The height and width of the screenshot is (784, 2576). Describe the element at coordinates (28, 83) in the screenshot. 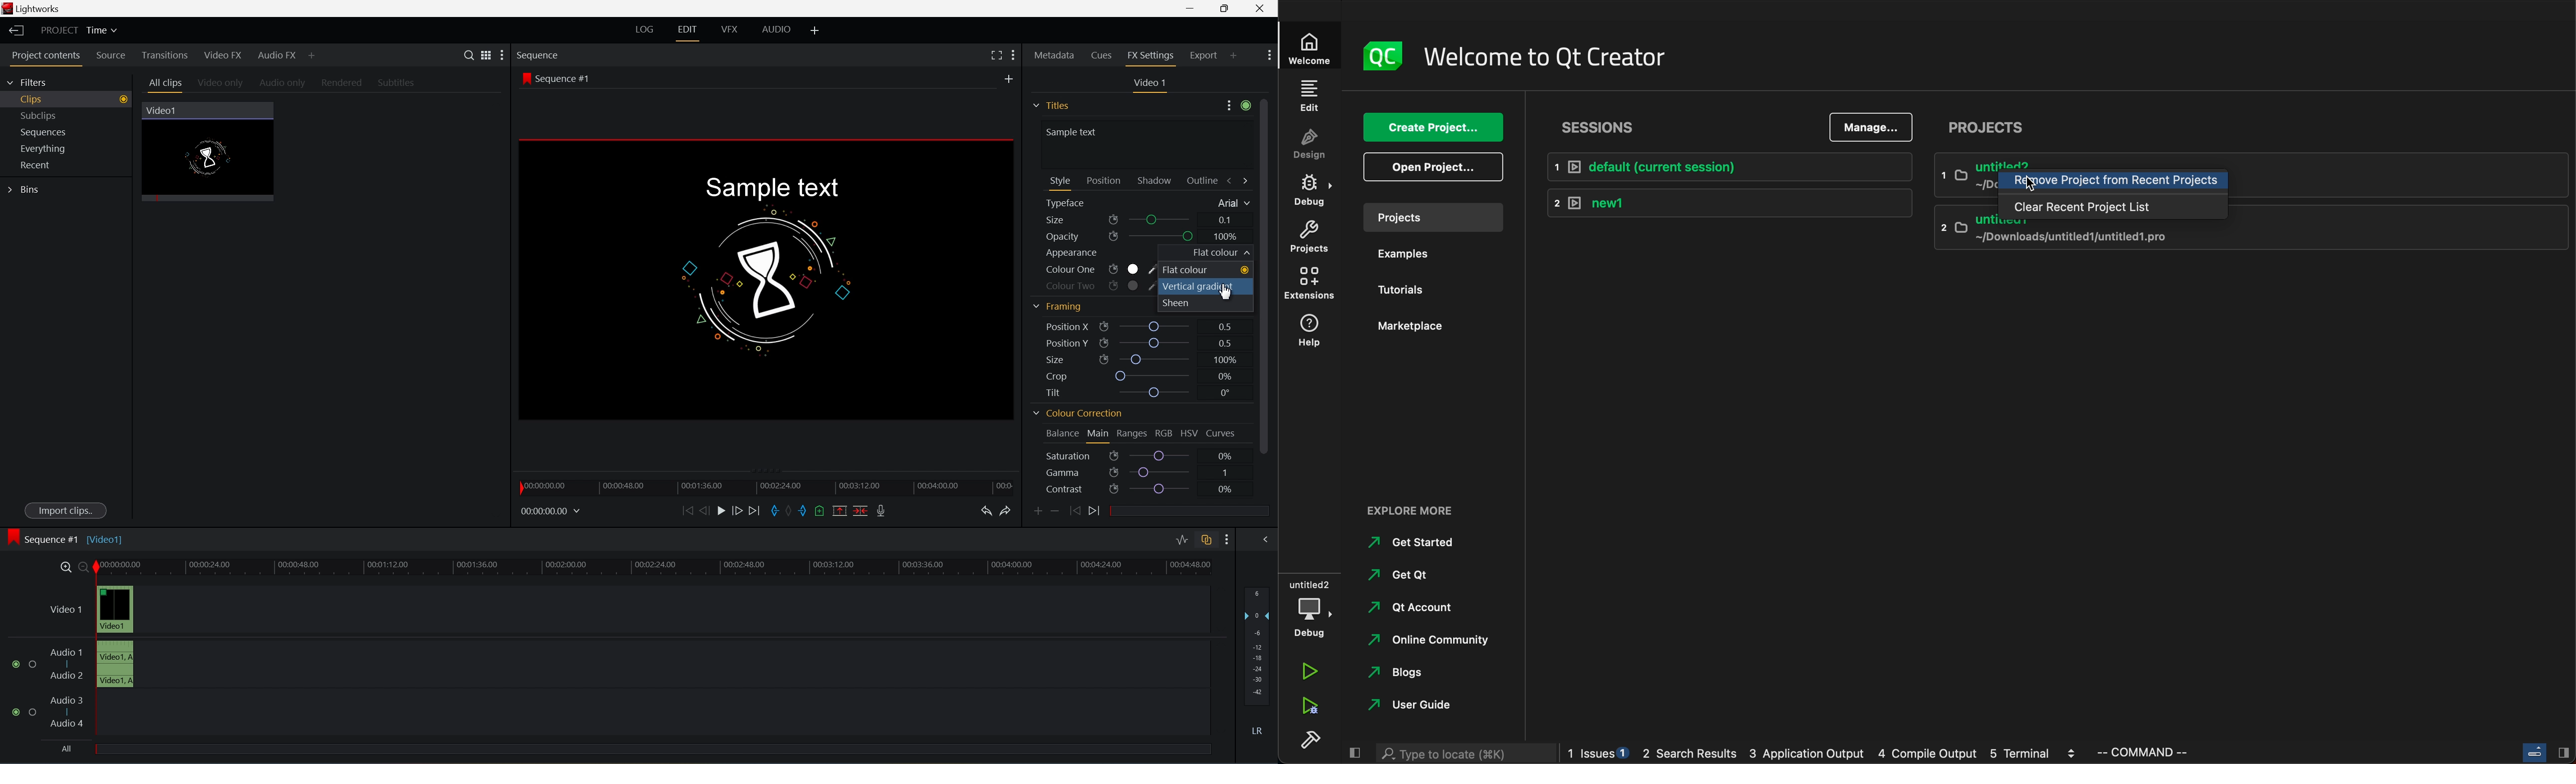

I see `Filters` at that location.